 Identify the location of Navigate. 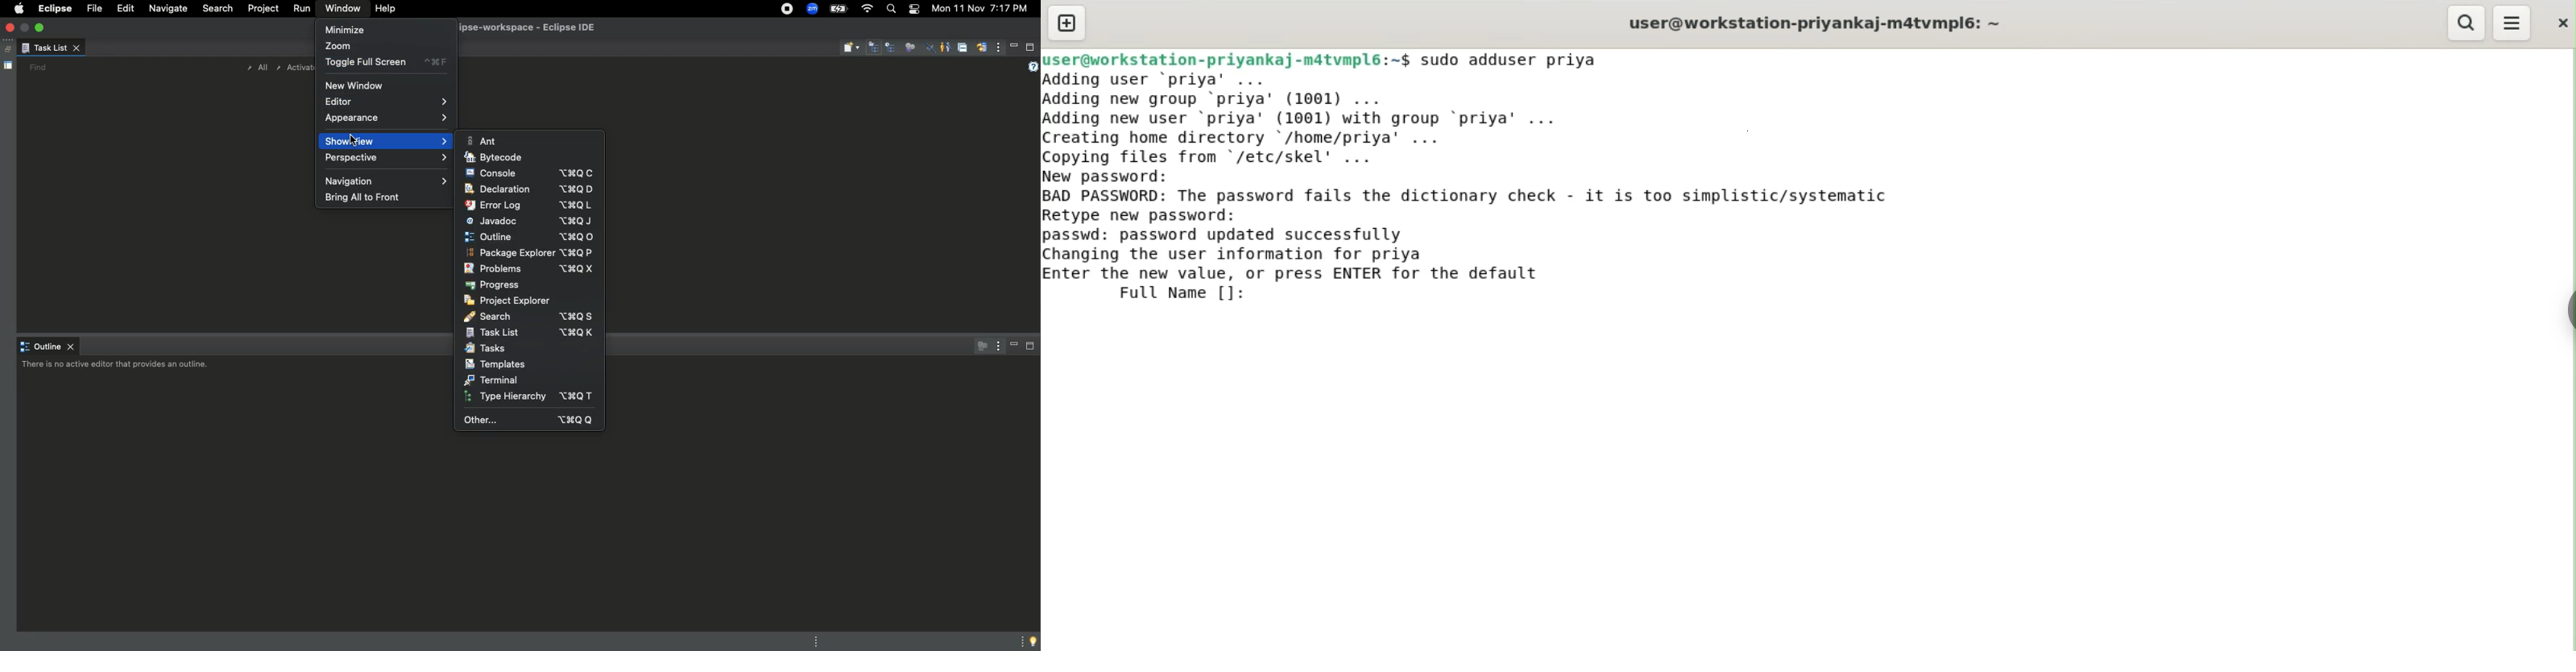
(168, 10).